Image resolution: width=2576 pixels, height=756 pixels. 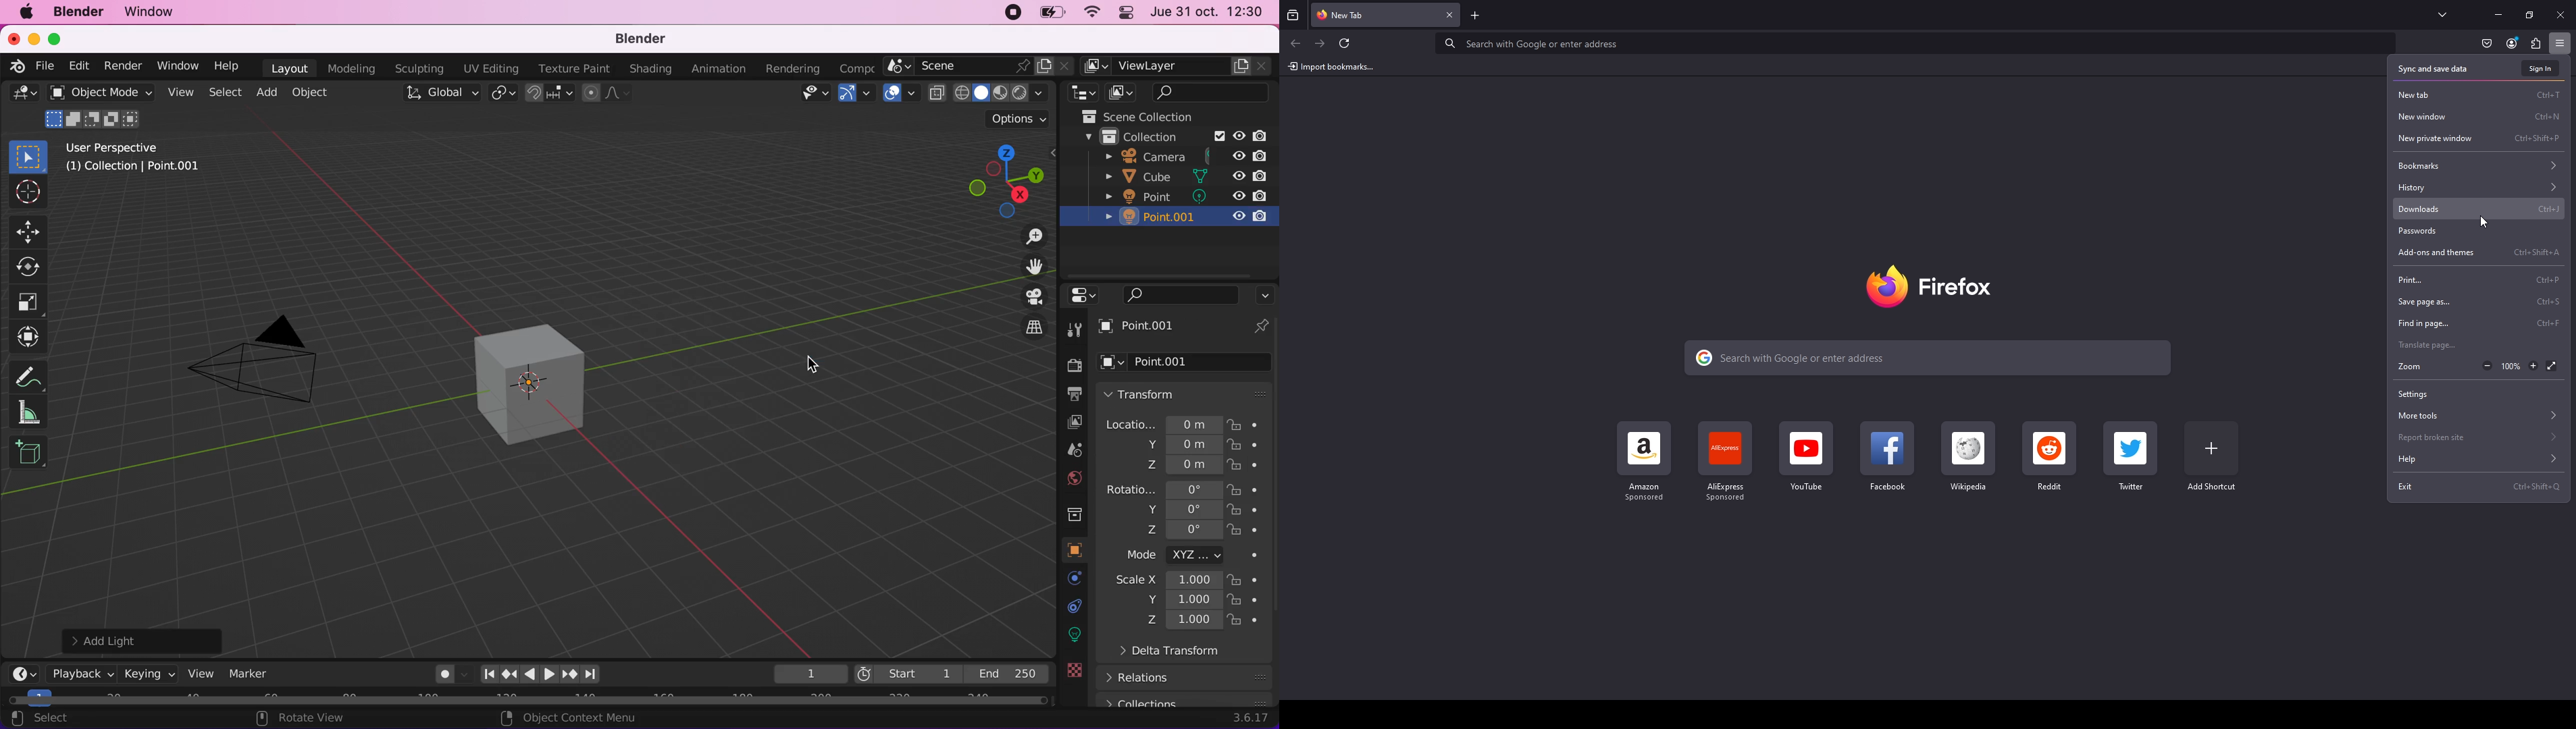 I want to click on marker, so click(x=254, y=674).